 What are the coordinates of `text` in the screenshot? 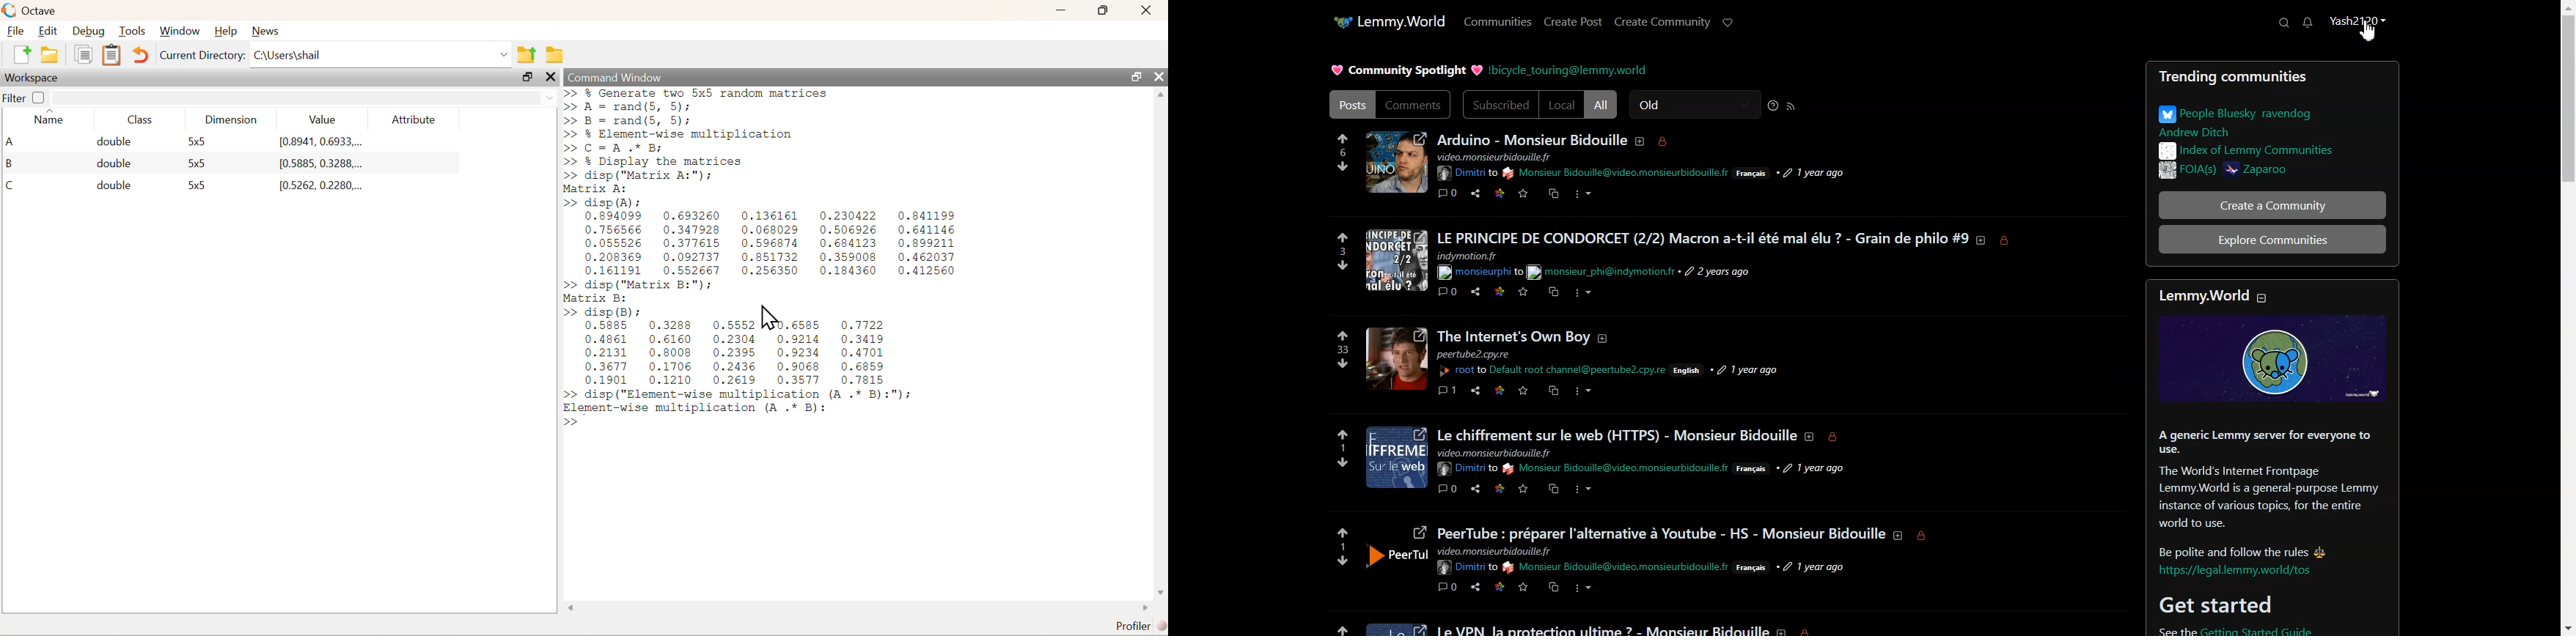 It's located at (1616, 431).